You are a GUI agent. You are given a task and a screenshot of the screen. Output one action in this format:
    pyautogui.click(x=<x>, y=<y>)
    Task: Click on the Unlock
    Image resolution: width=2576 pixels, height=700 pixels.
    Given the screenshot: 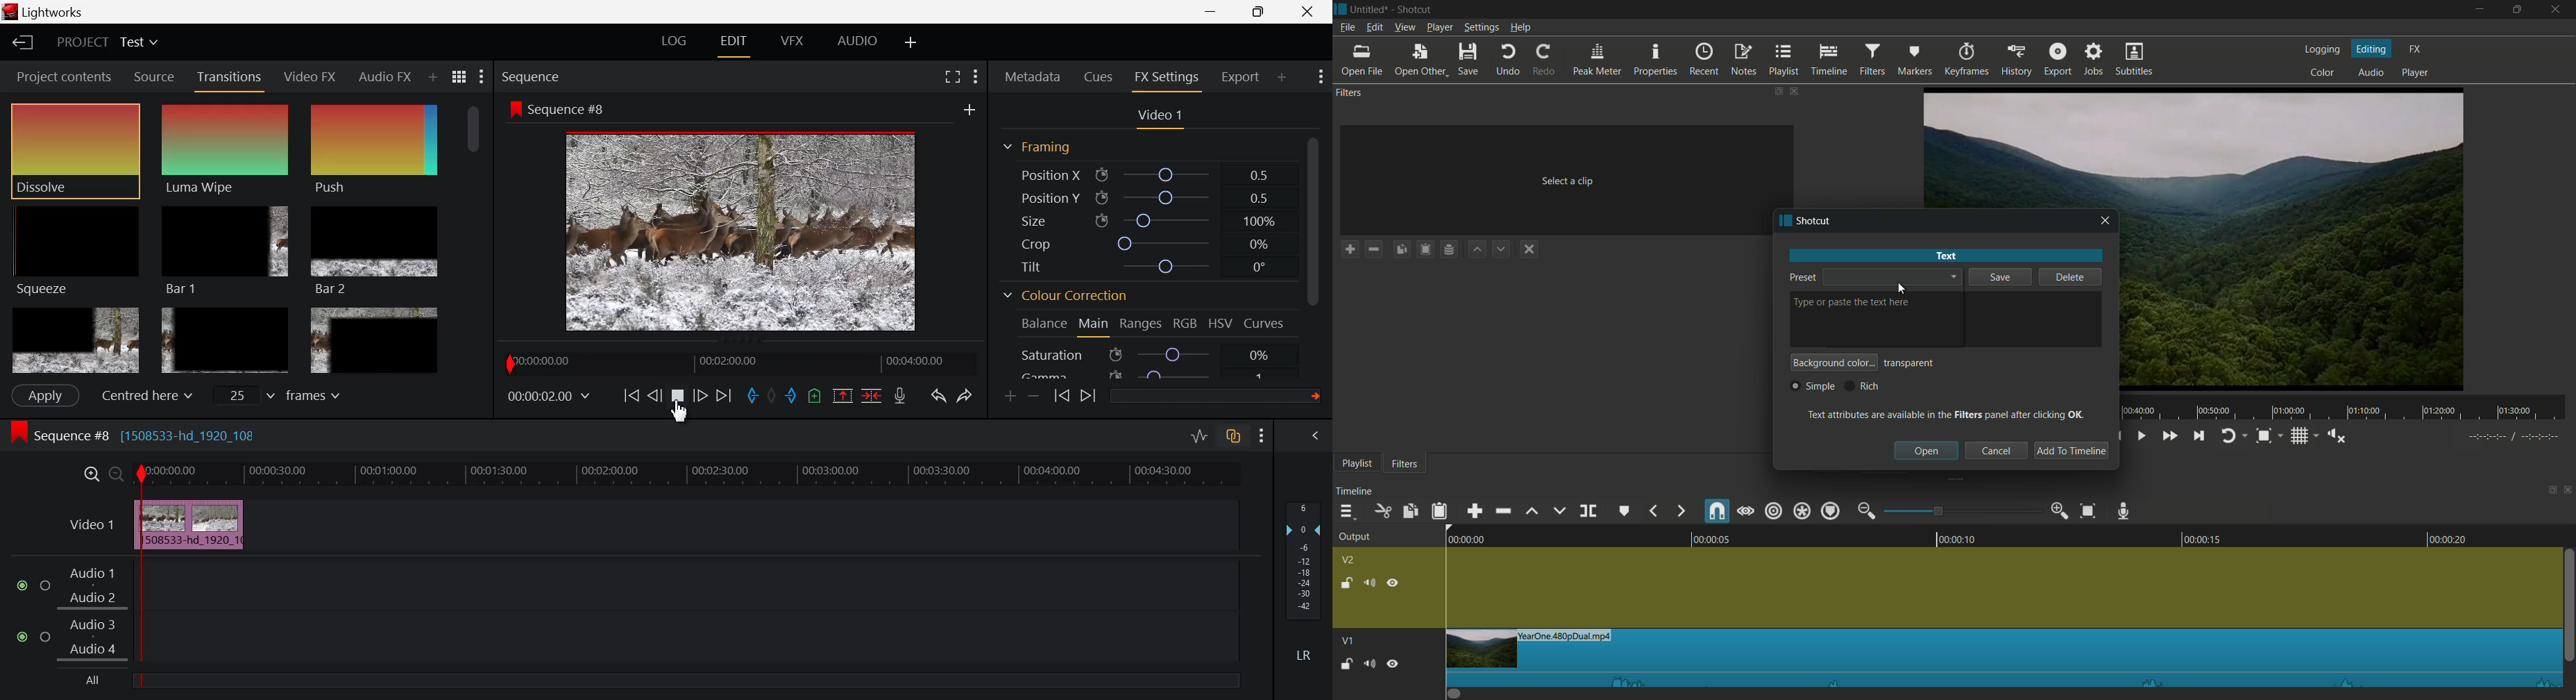 What is the action you would take?
    pyautogui.click(x=1346, y=664)
    